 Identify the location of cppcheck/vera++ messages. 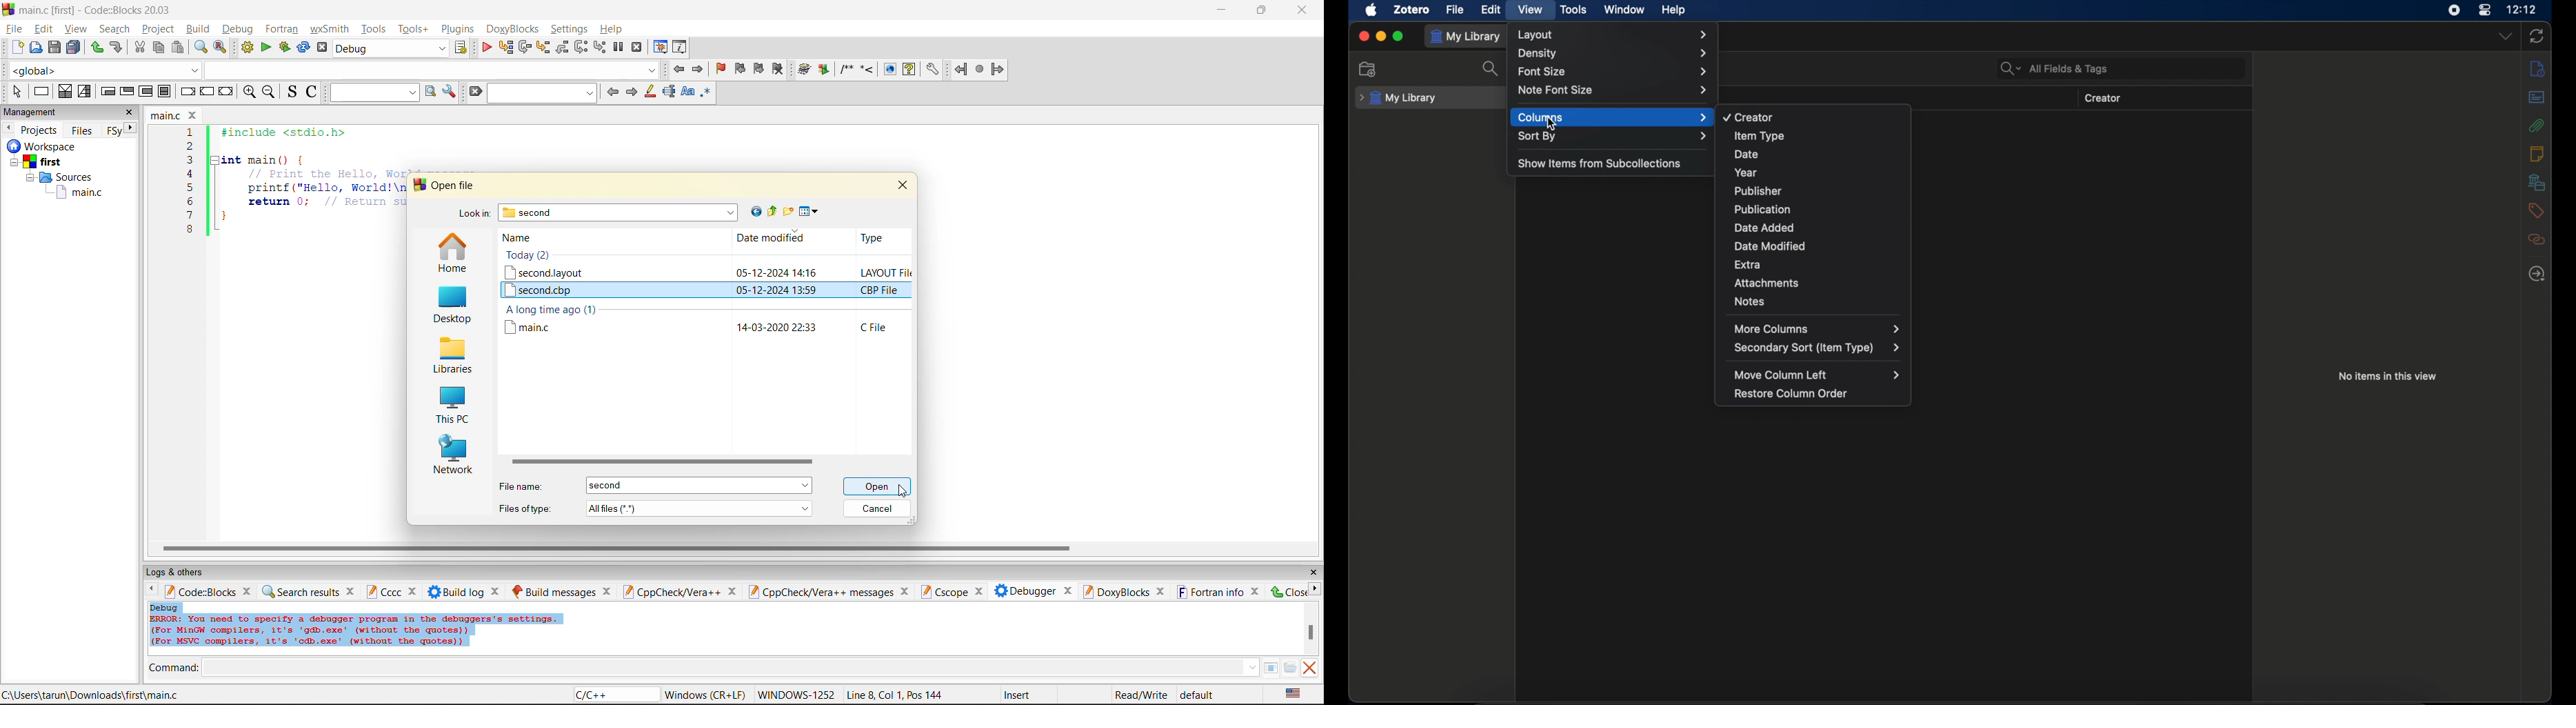
(819, 592).